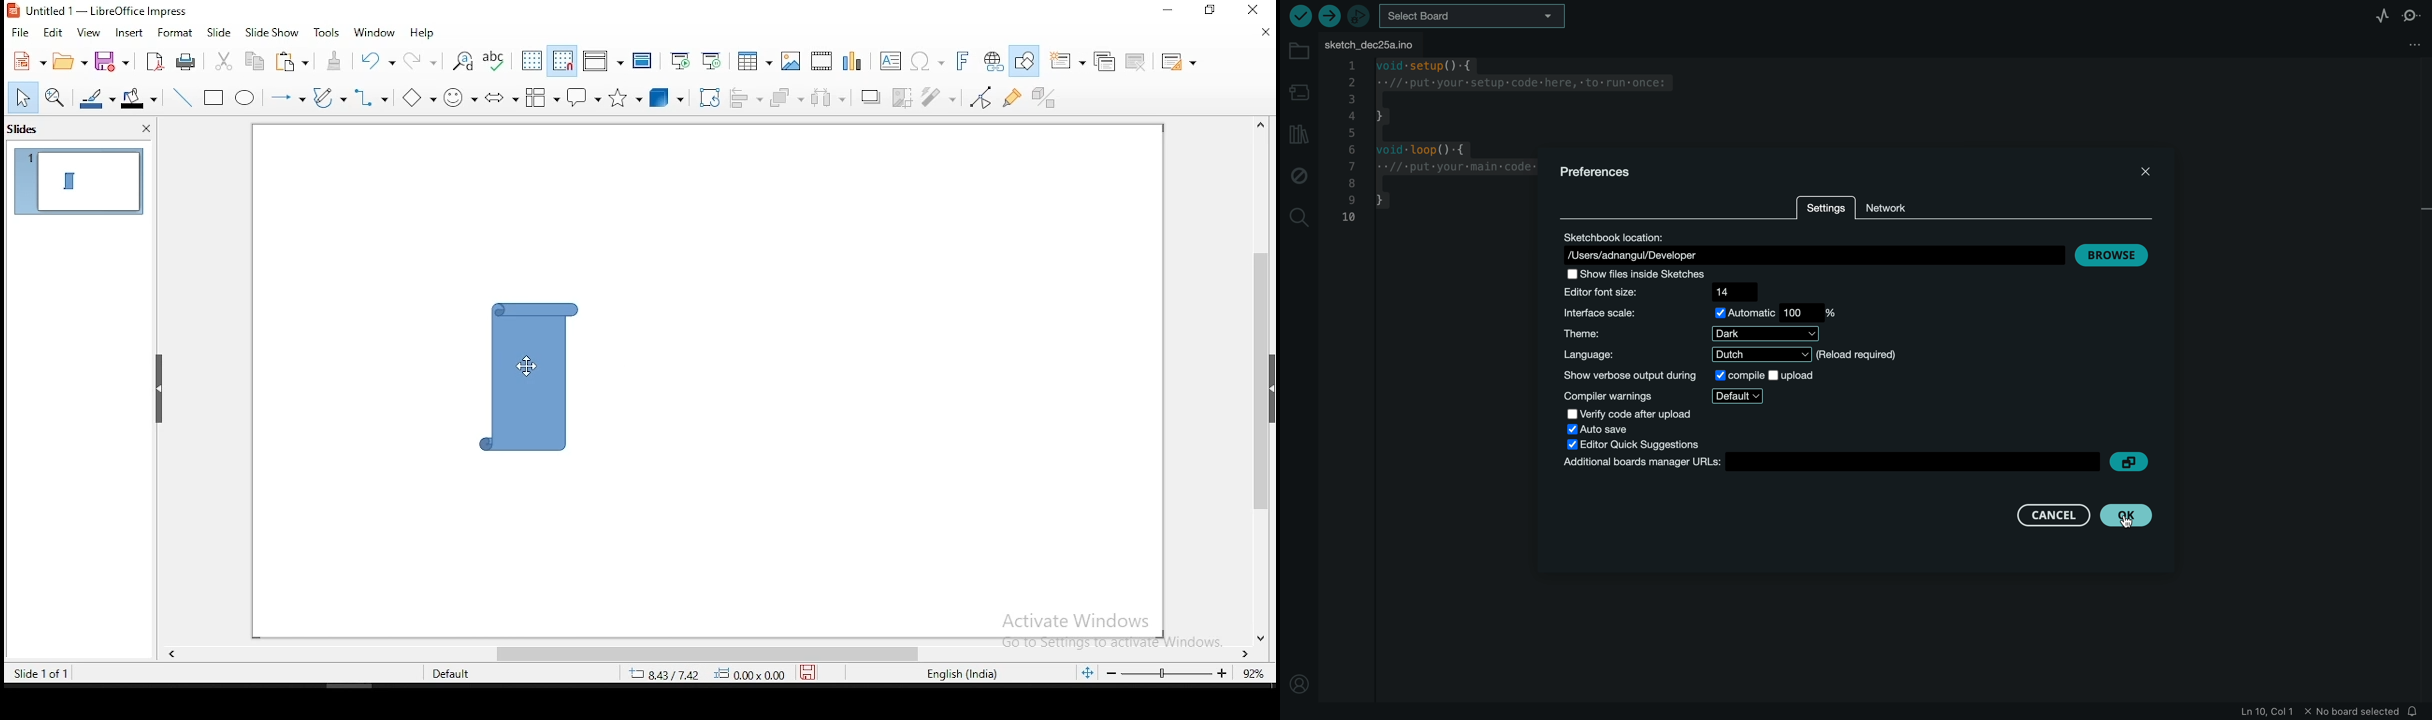 This screenshot has width=2436, height=728. I want to click on insert font work text, so click(963, 61).